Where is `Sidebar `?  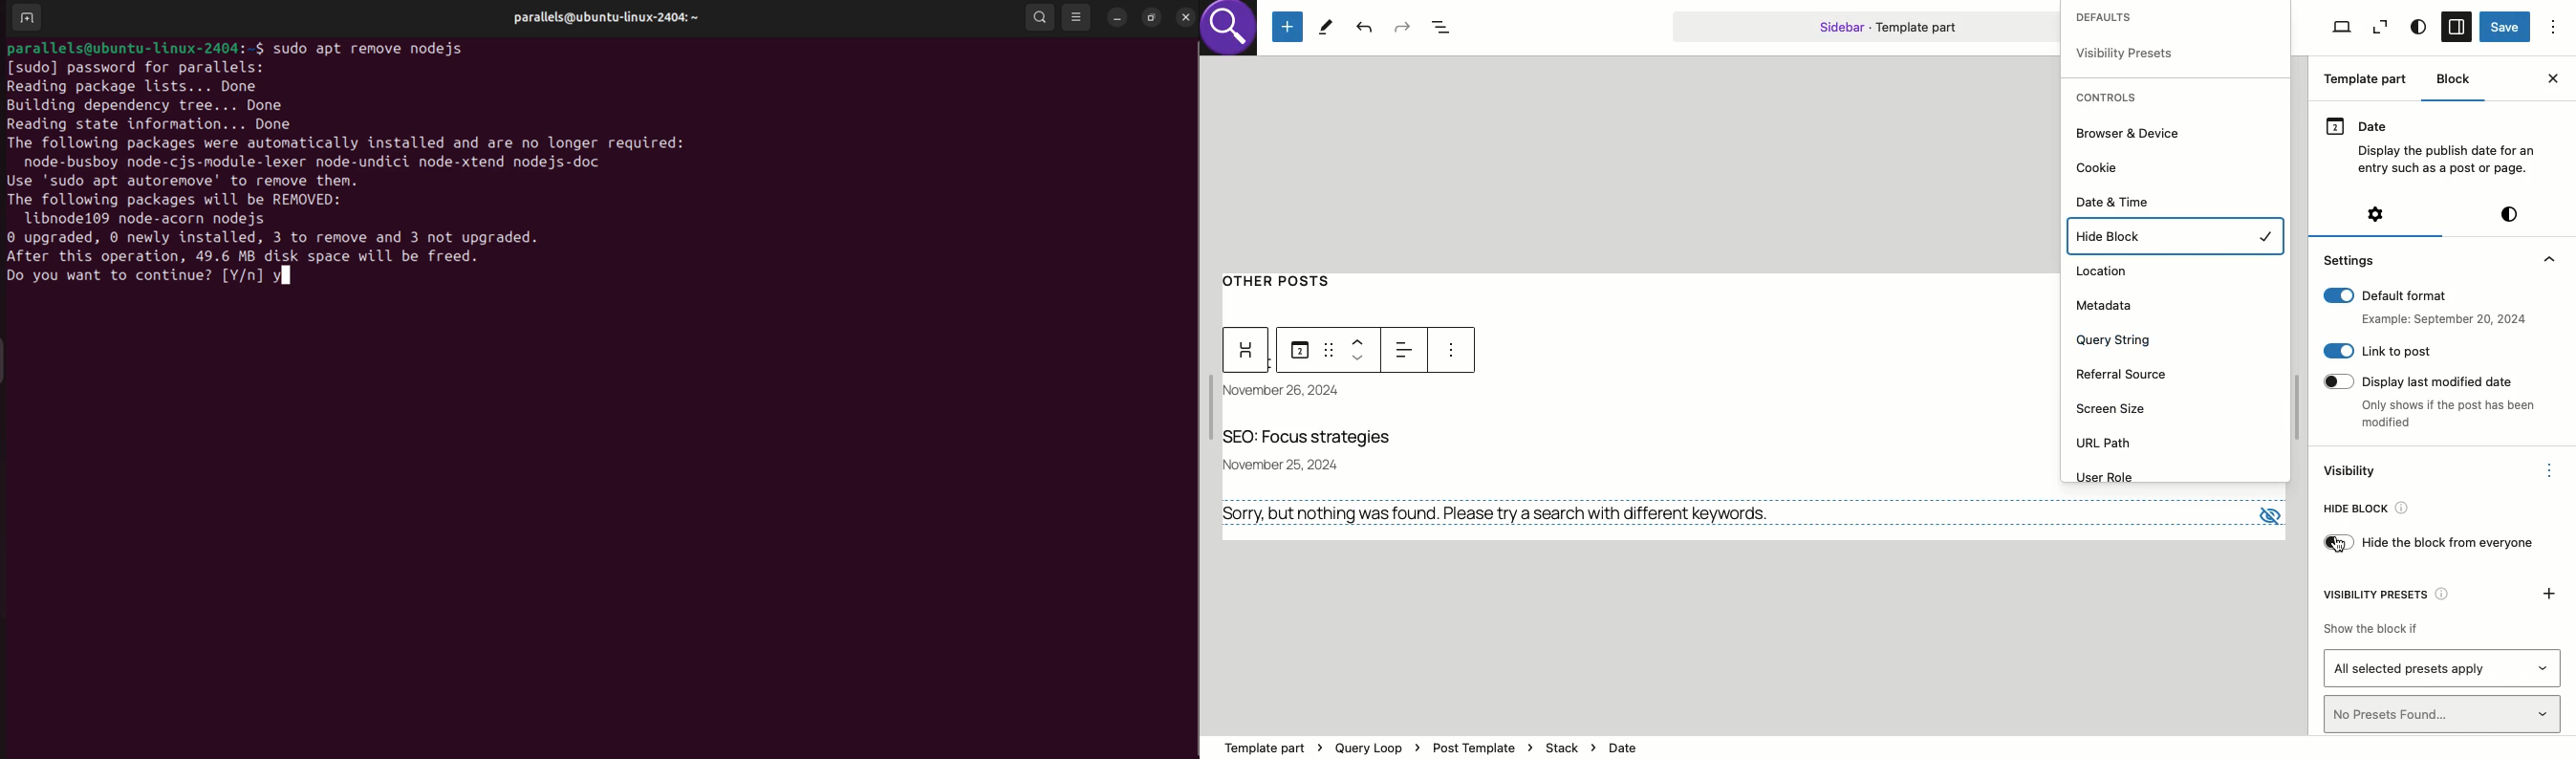
Sidebar  is located at coordinates (2456, 28).